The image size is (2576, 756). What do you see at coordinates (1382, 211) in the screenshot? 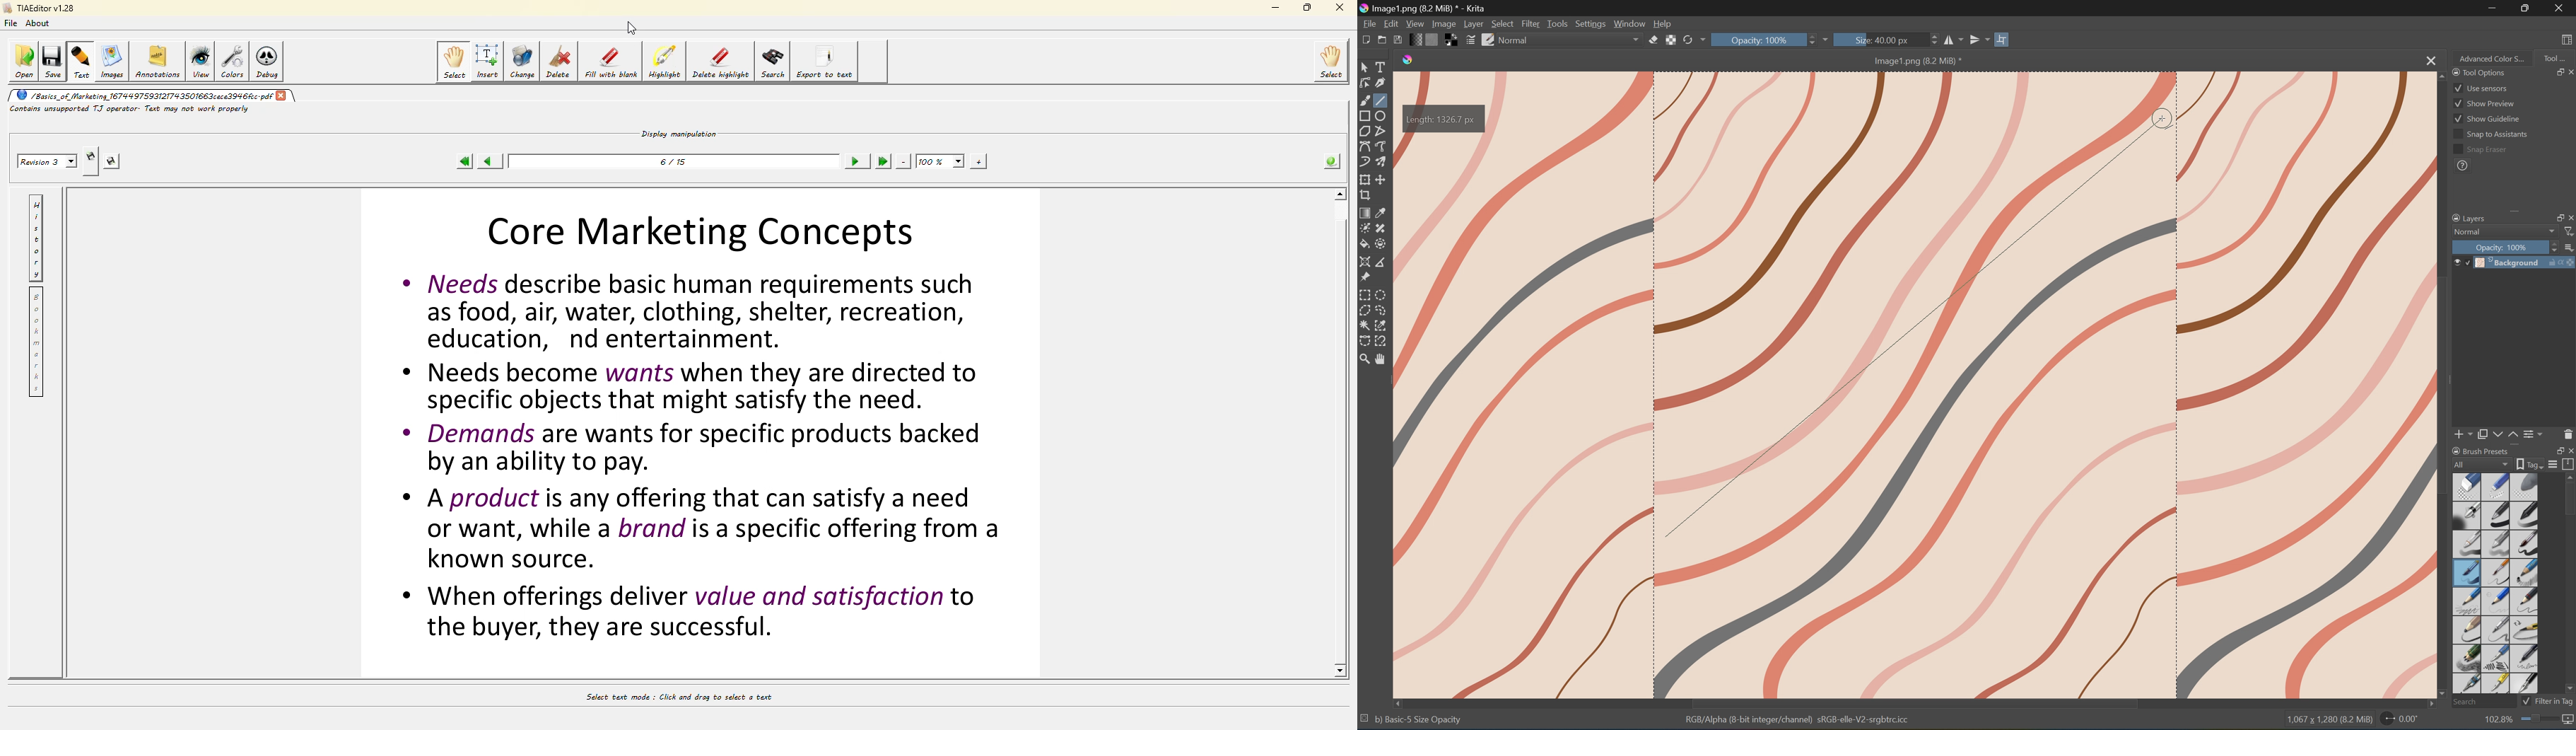
I see `Sample a color from an image or area` at bounding box center [1382, 211].